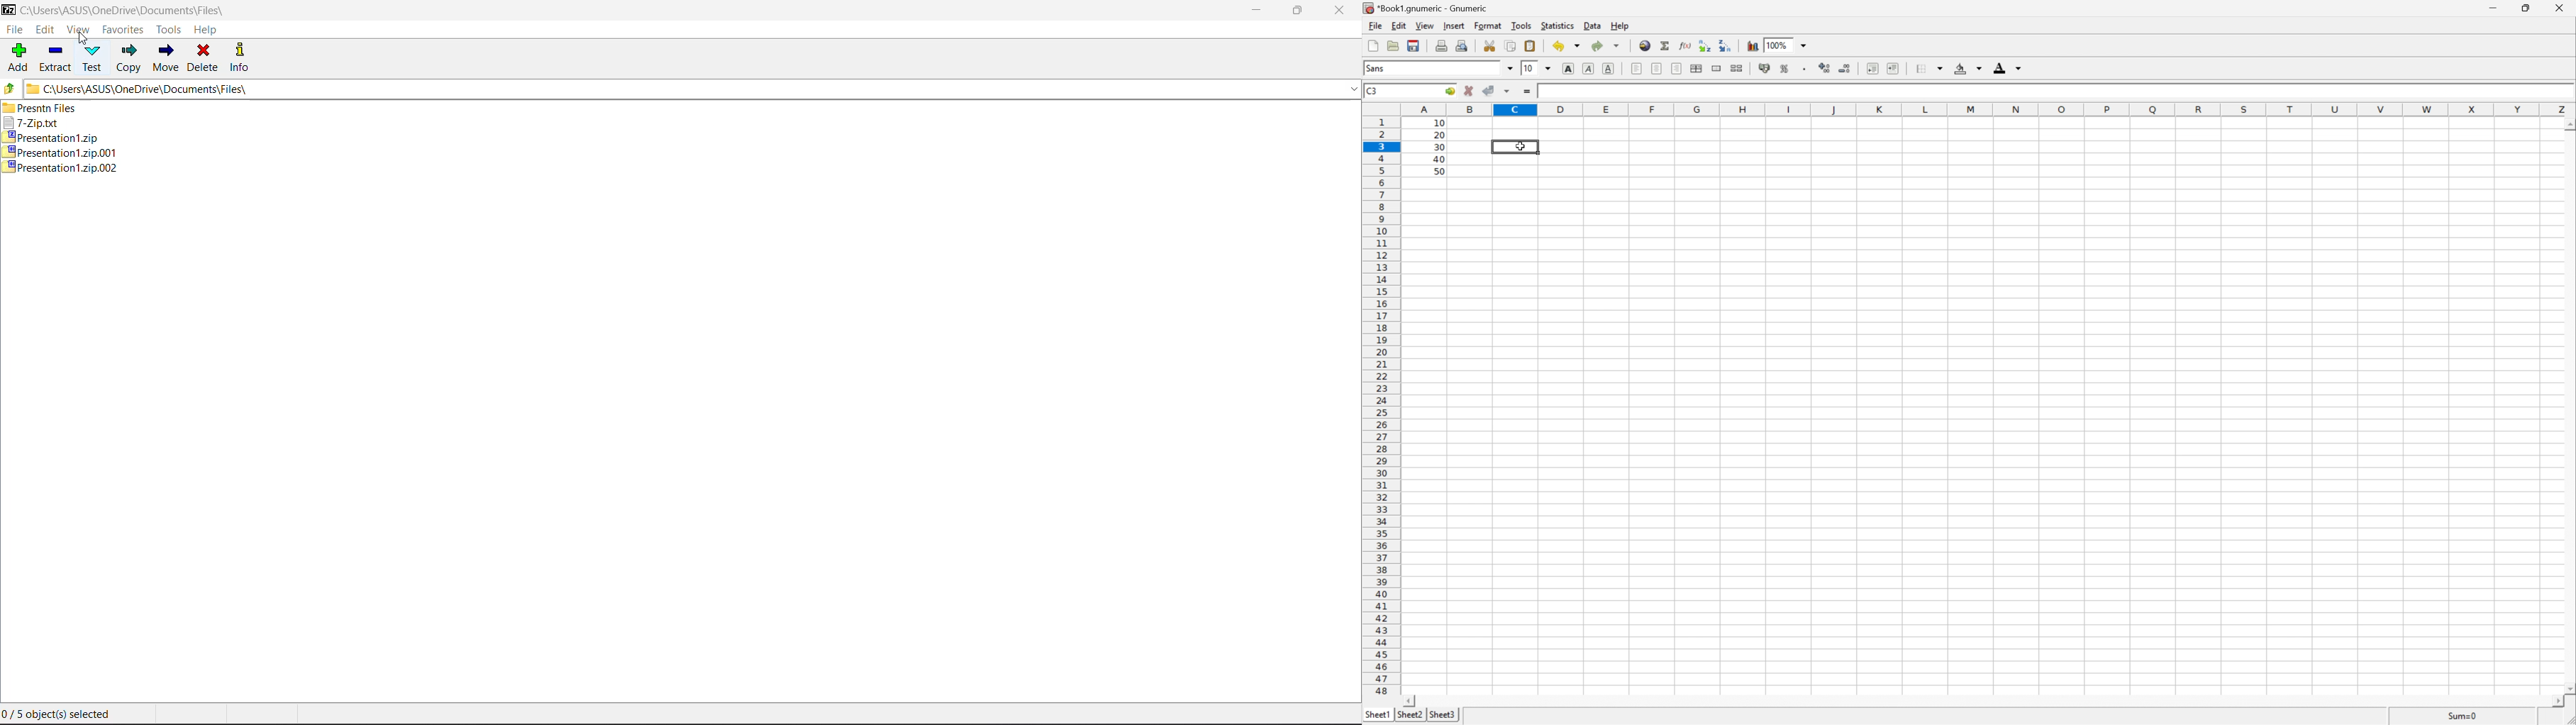  What do you see at coordinates (1616, 46) in the screenshot?
I see `Drop down` at bounding box center [1616, 46].